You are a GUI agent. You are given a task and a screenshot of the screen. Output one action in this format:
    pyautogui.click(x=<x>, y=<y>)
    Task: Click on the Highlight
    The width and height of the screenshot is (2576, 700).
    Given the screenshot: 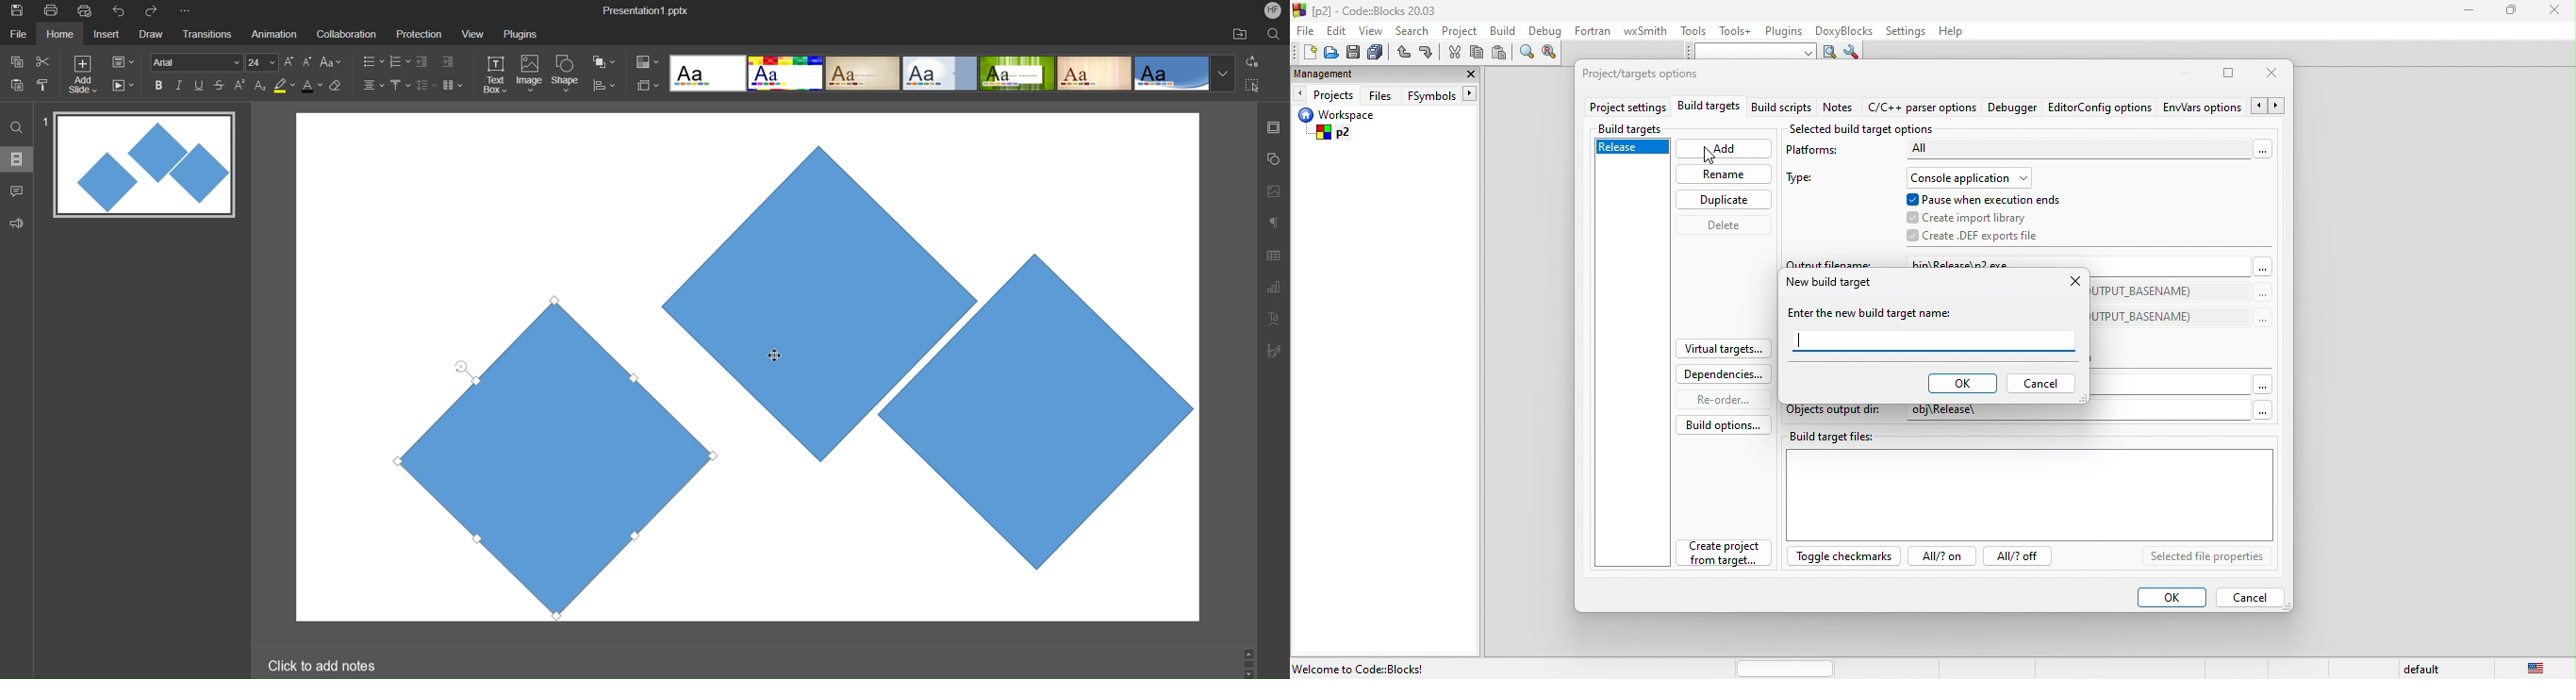 What is the action you would take?
    pyautogui.click(x=285, y=85)
    